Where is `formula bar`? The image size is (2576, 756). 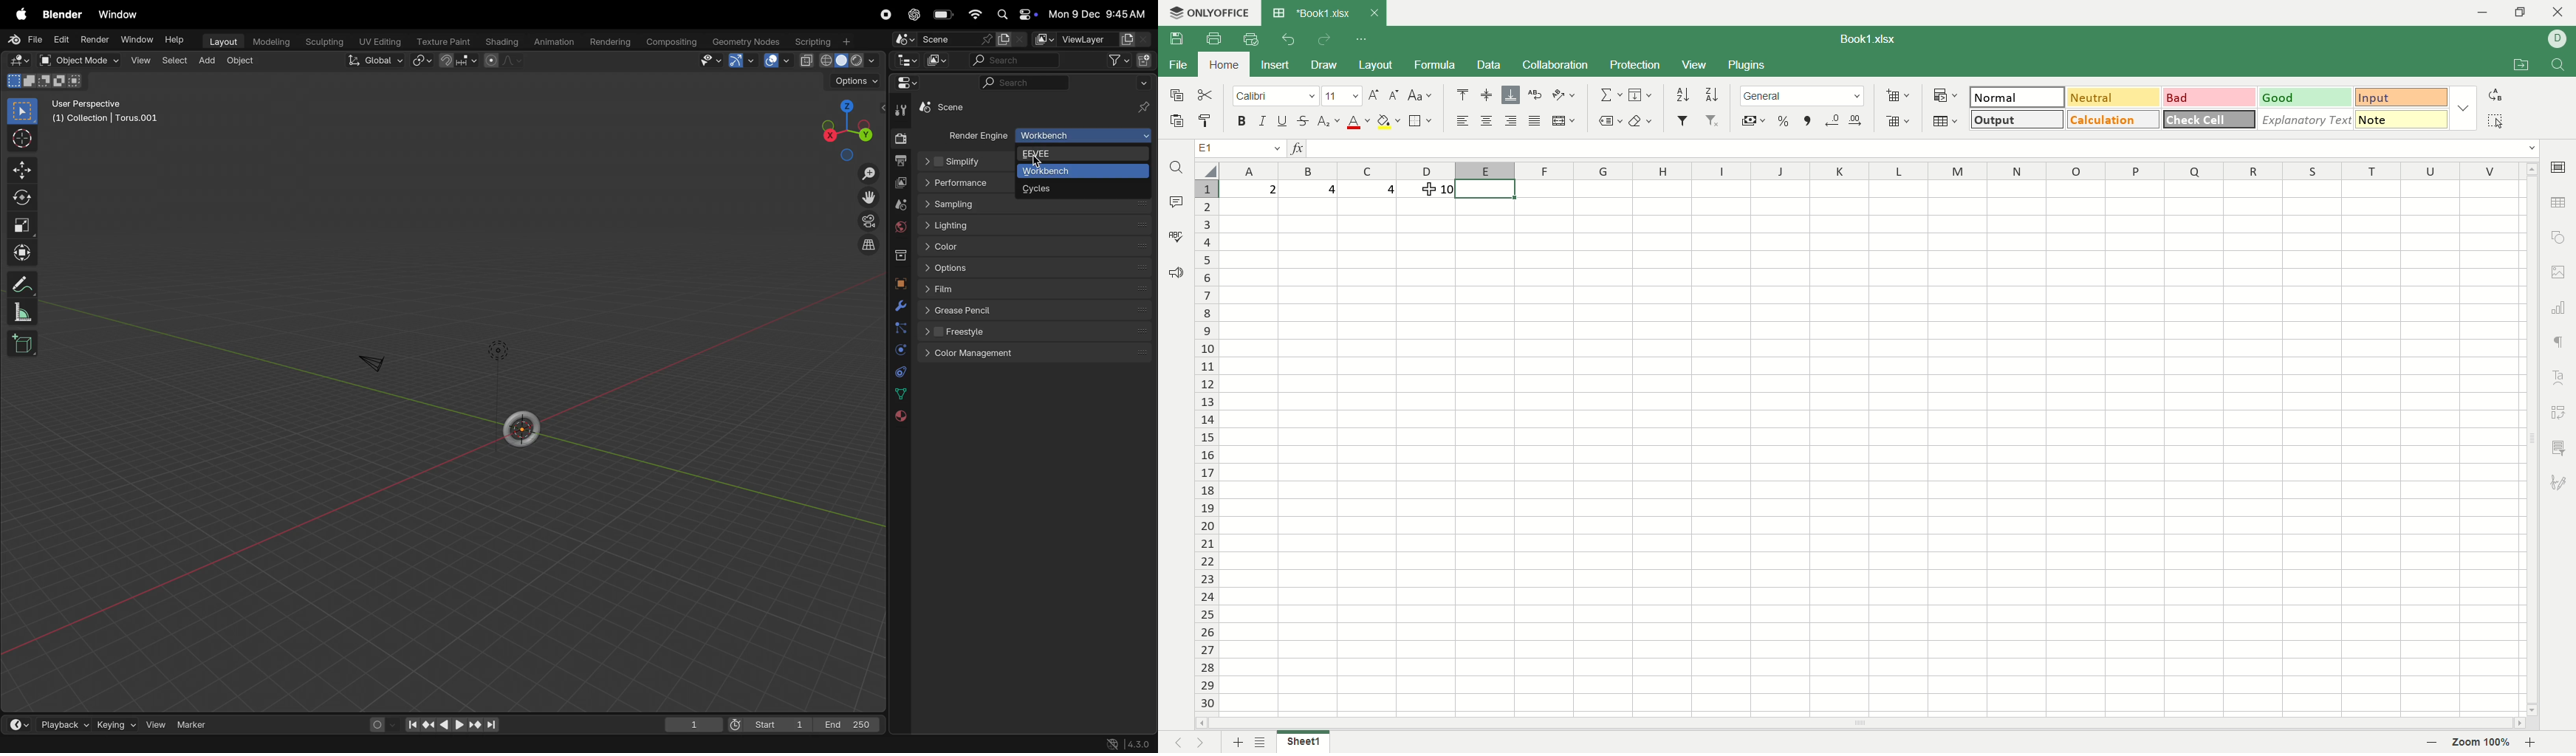 formula bar is located at coordinates (1925, 148).